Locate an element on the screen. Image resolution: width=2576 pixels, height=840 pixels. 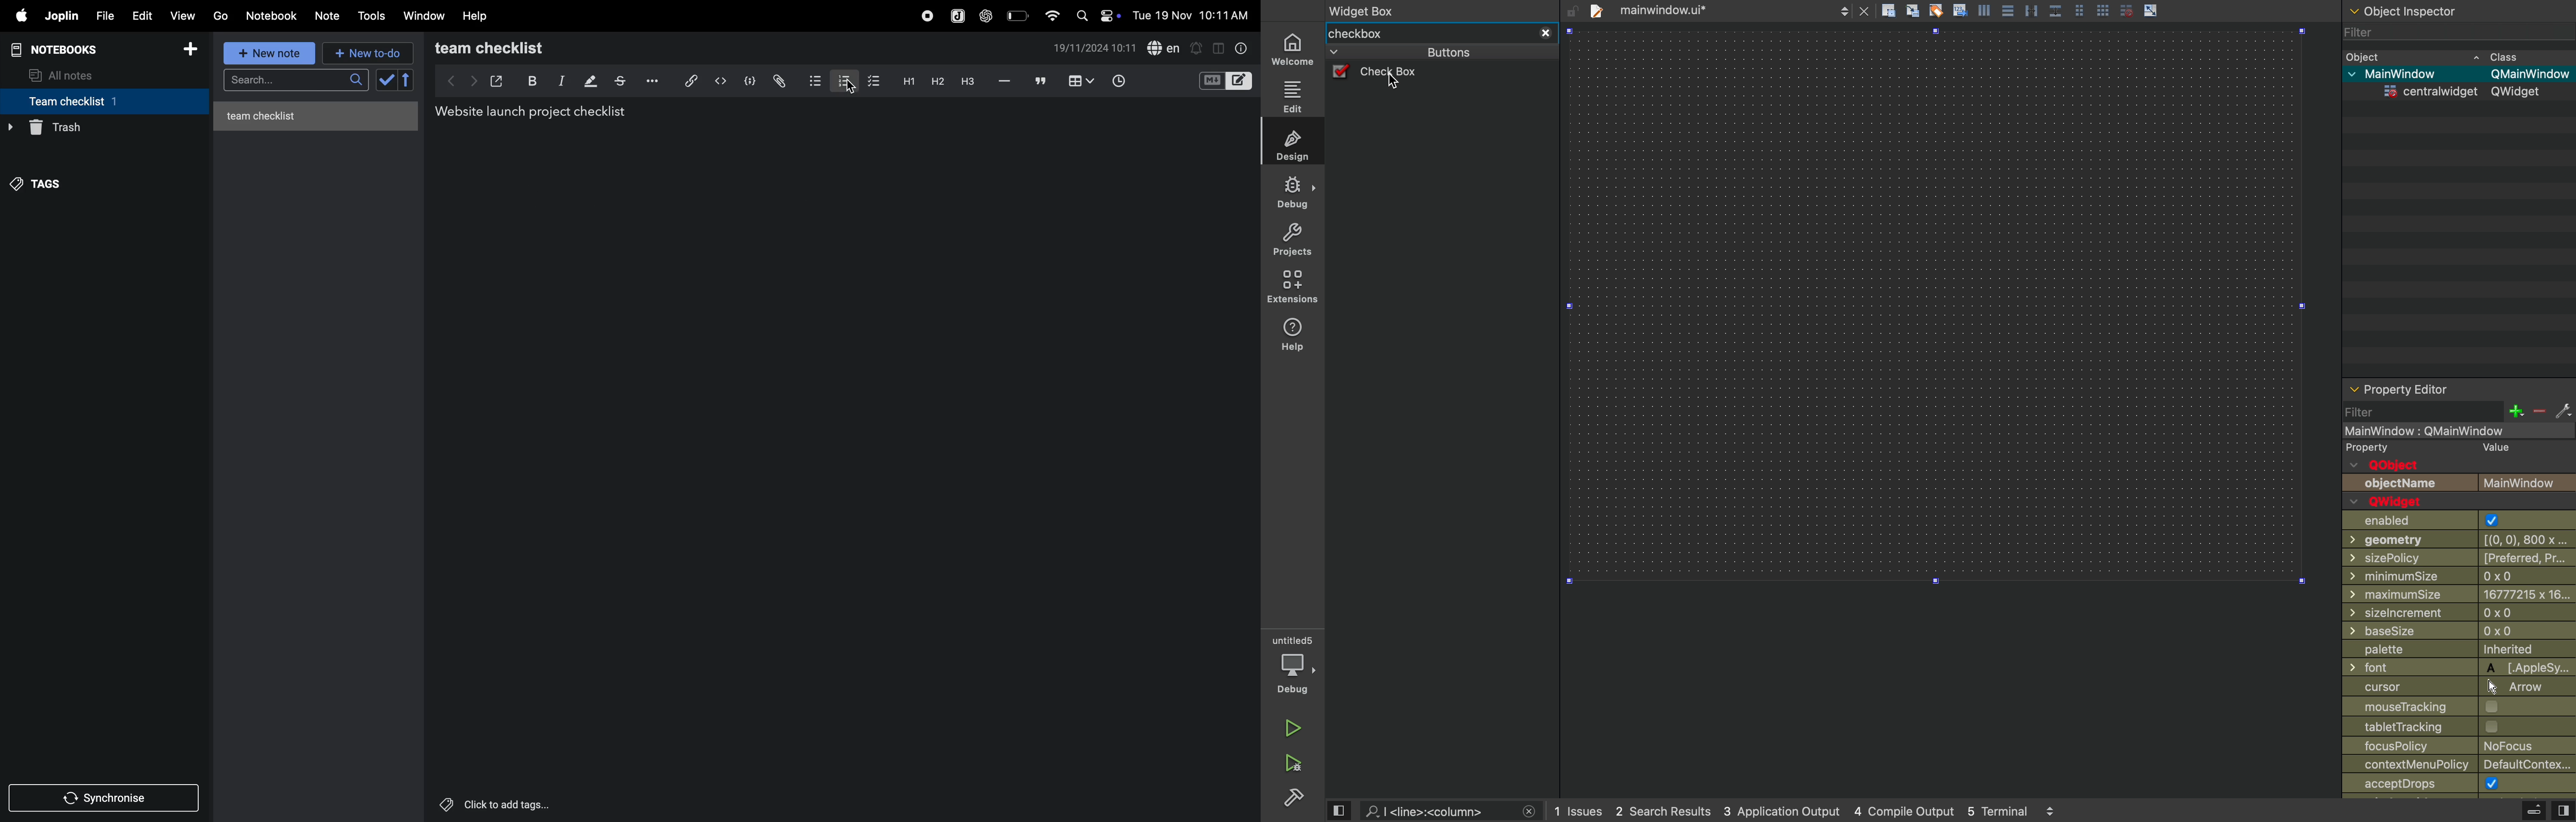
team checklist is located at coordinates (512, 48).